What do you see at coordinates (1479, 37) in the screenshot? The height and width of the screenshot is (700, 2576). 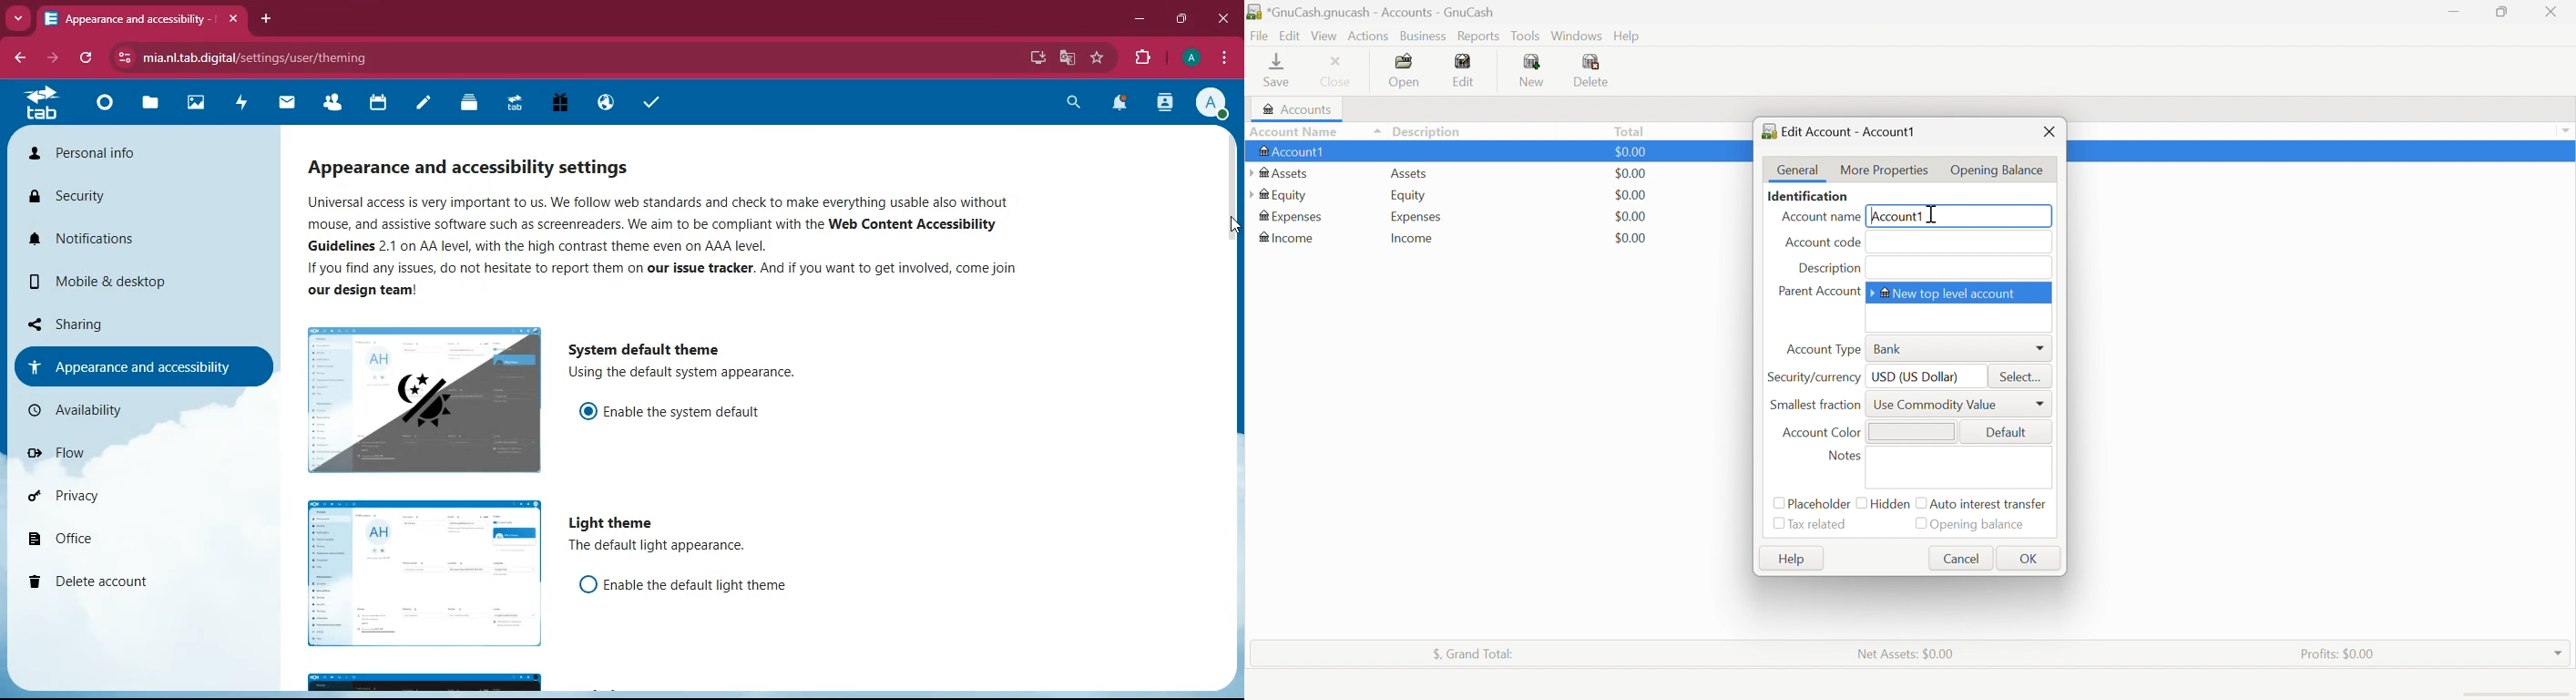 I see `Reports` at bounding box center [1479, 37].